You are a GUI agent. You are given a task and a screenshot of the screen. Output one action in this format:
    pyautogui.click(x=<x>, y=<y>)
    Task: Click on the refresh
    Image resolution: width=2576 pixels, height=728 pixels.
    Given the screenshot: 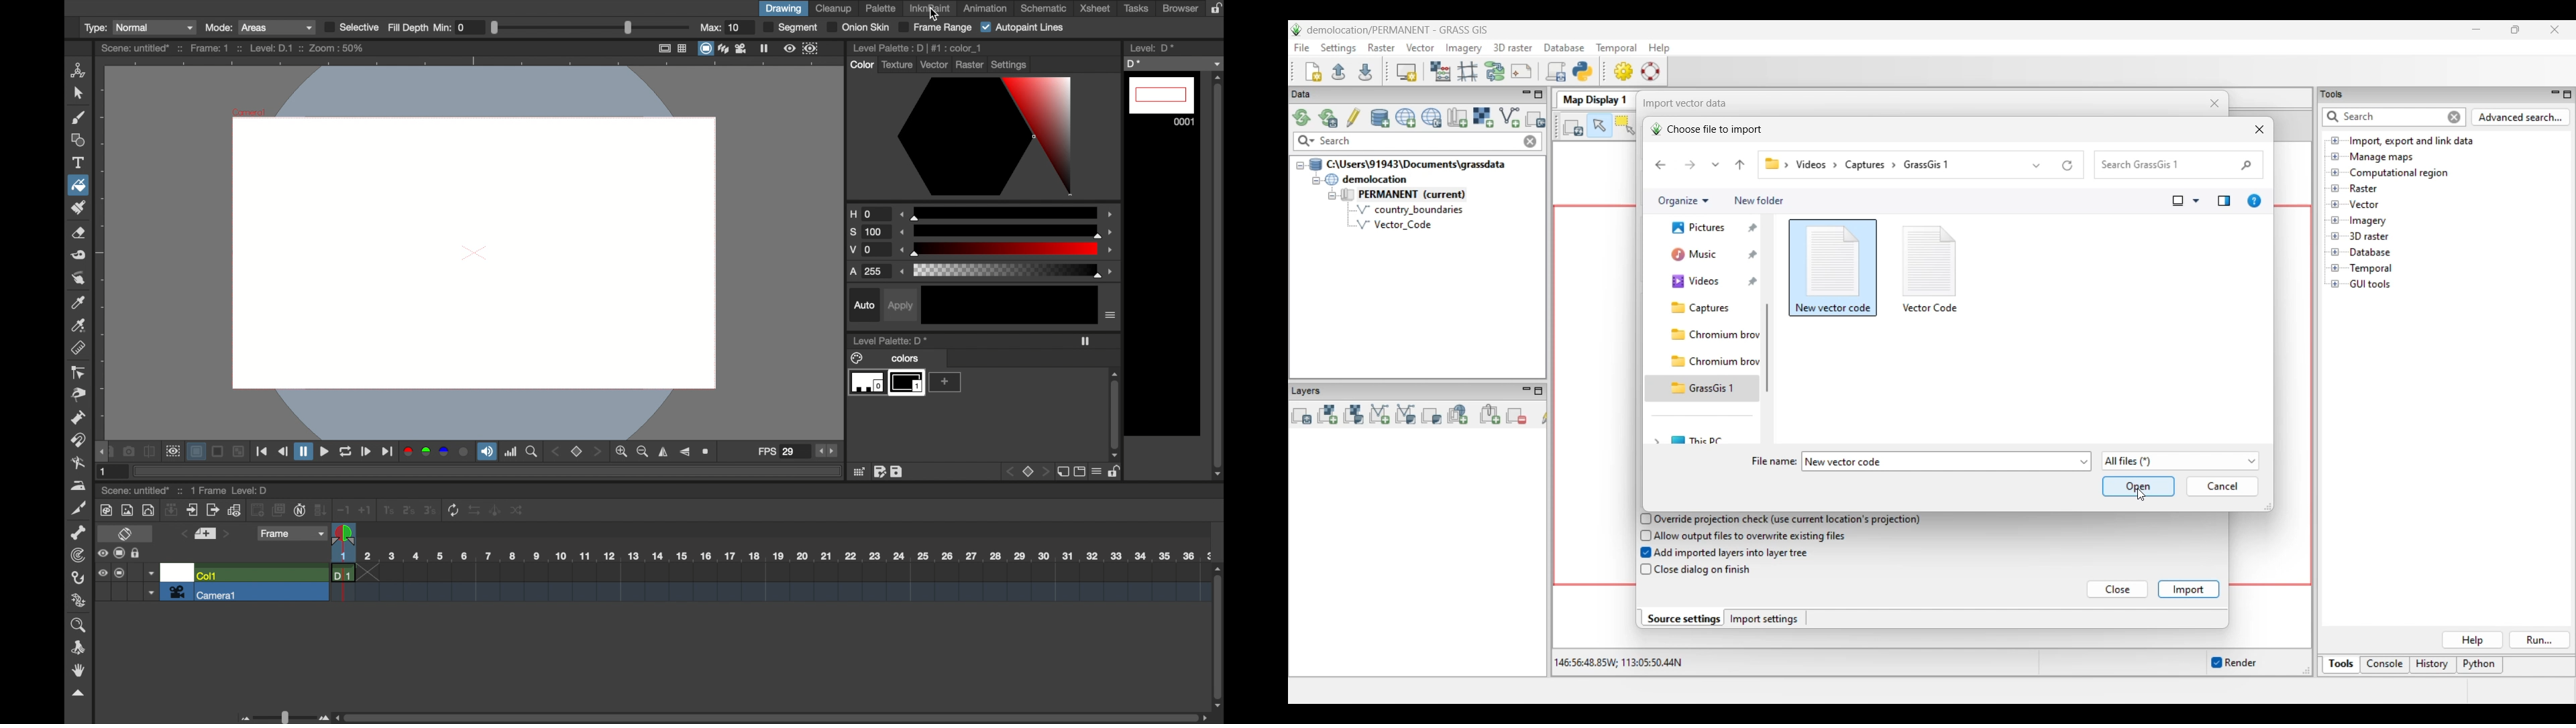 What is the action you would take?
    pyautogui.click(x=453, y=510)
    